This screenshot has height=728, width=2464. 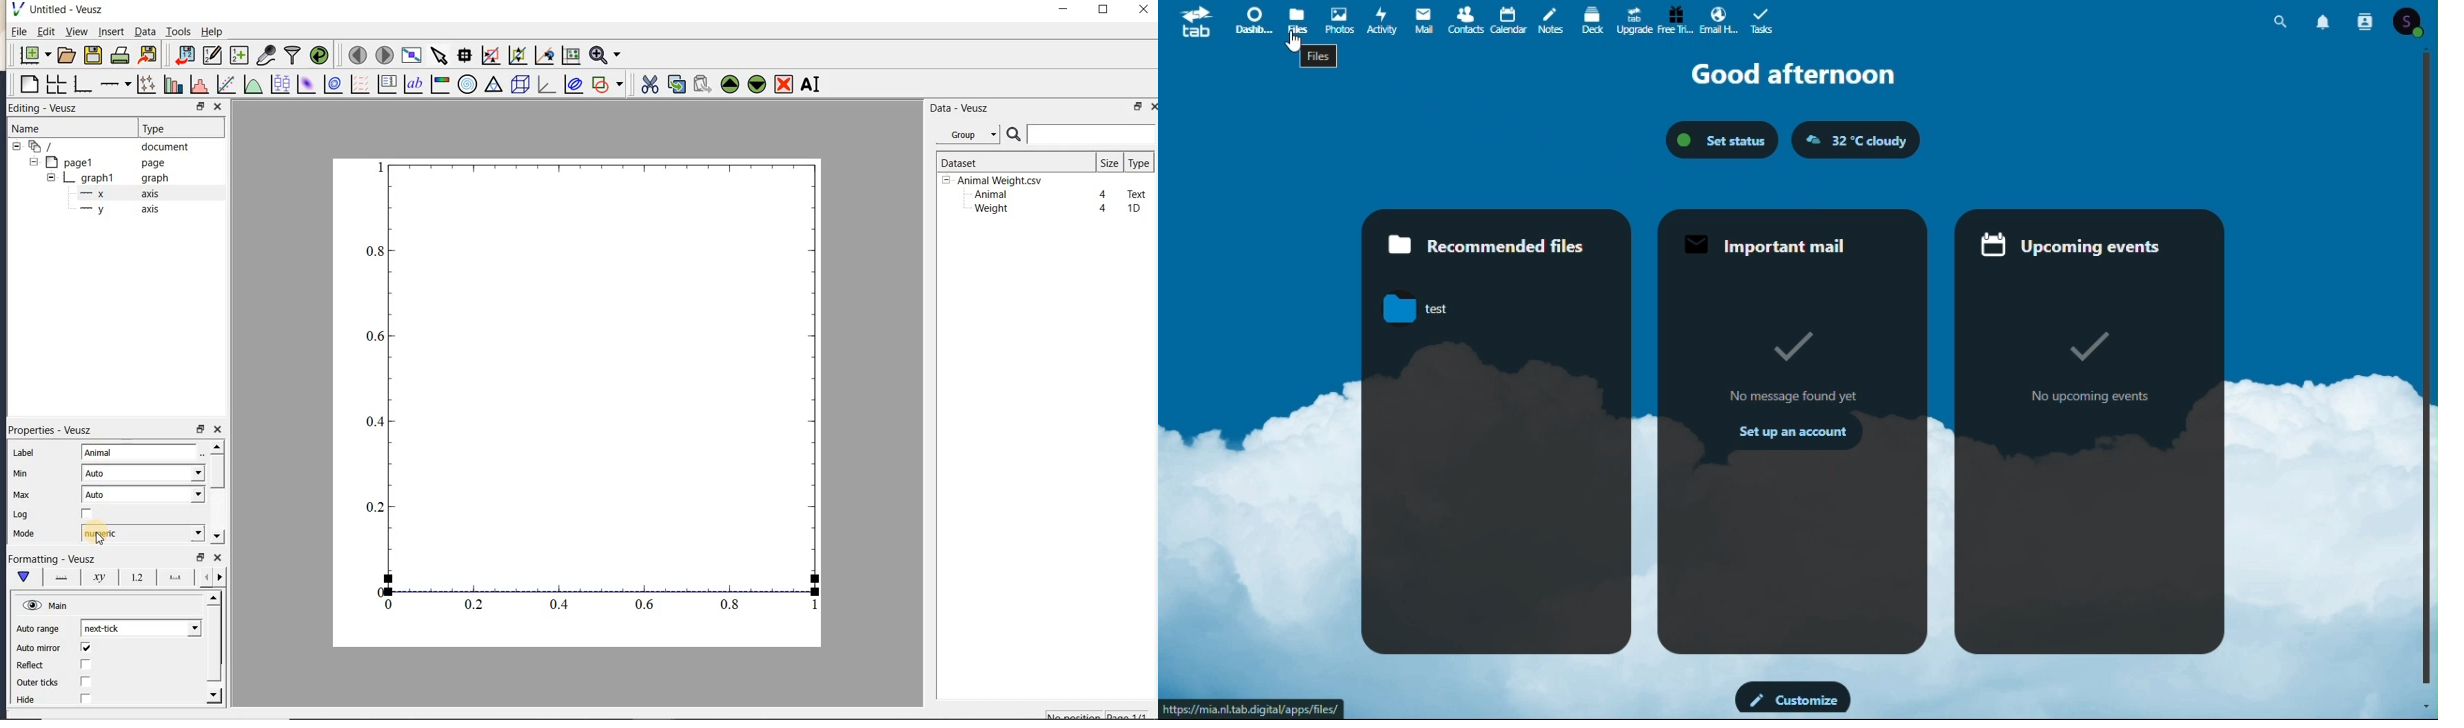 I want to click on weather, so click(x=1857, y=140).